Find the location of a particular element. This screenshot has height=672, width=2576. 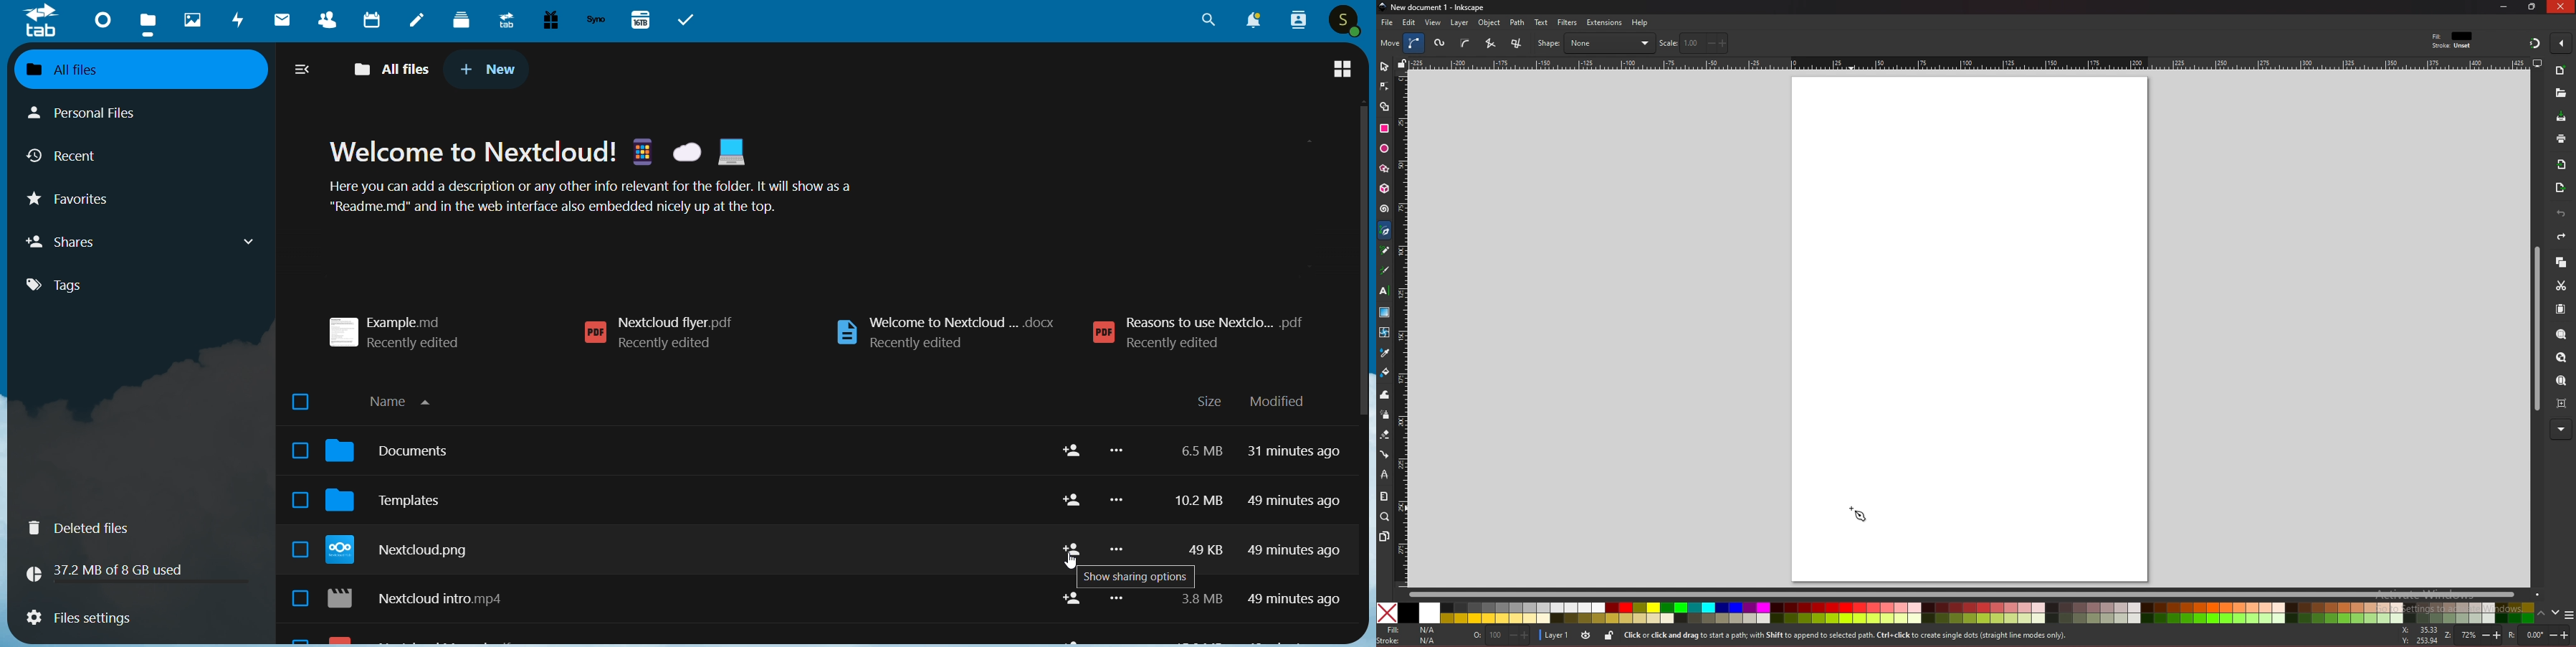

title is located at coordinates (1434, 6).